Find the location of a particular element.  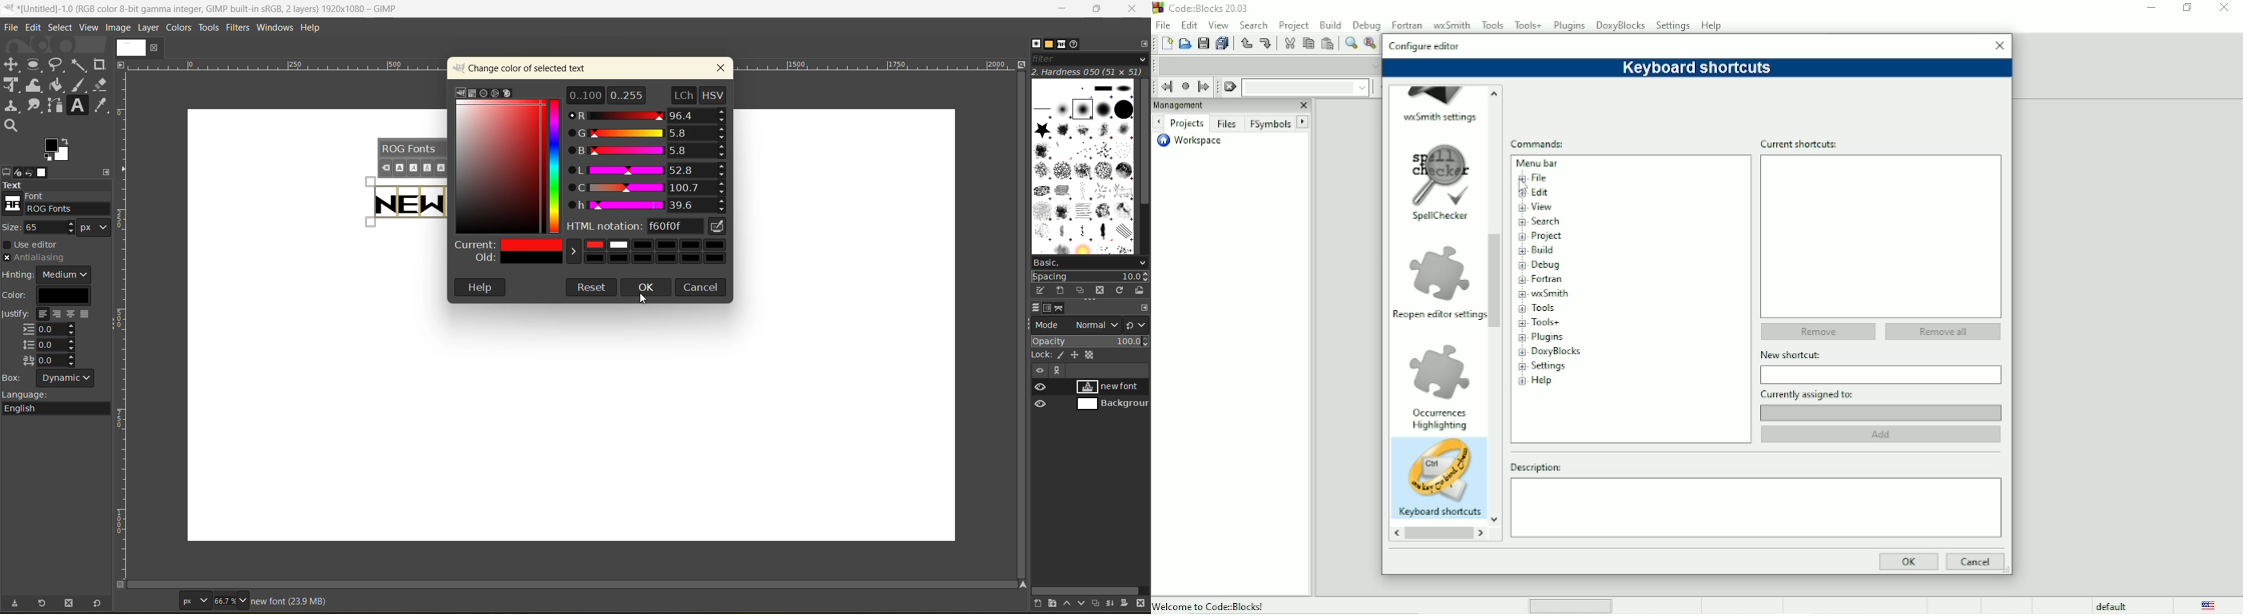

Cursor is located at coordinates (1521, 188).